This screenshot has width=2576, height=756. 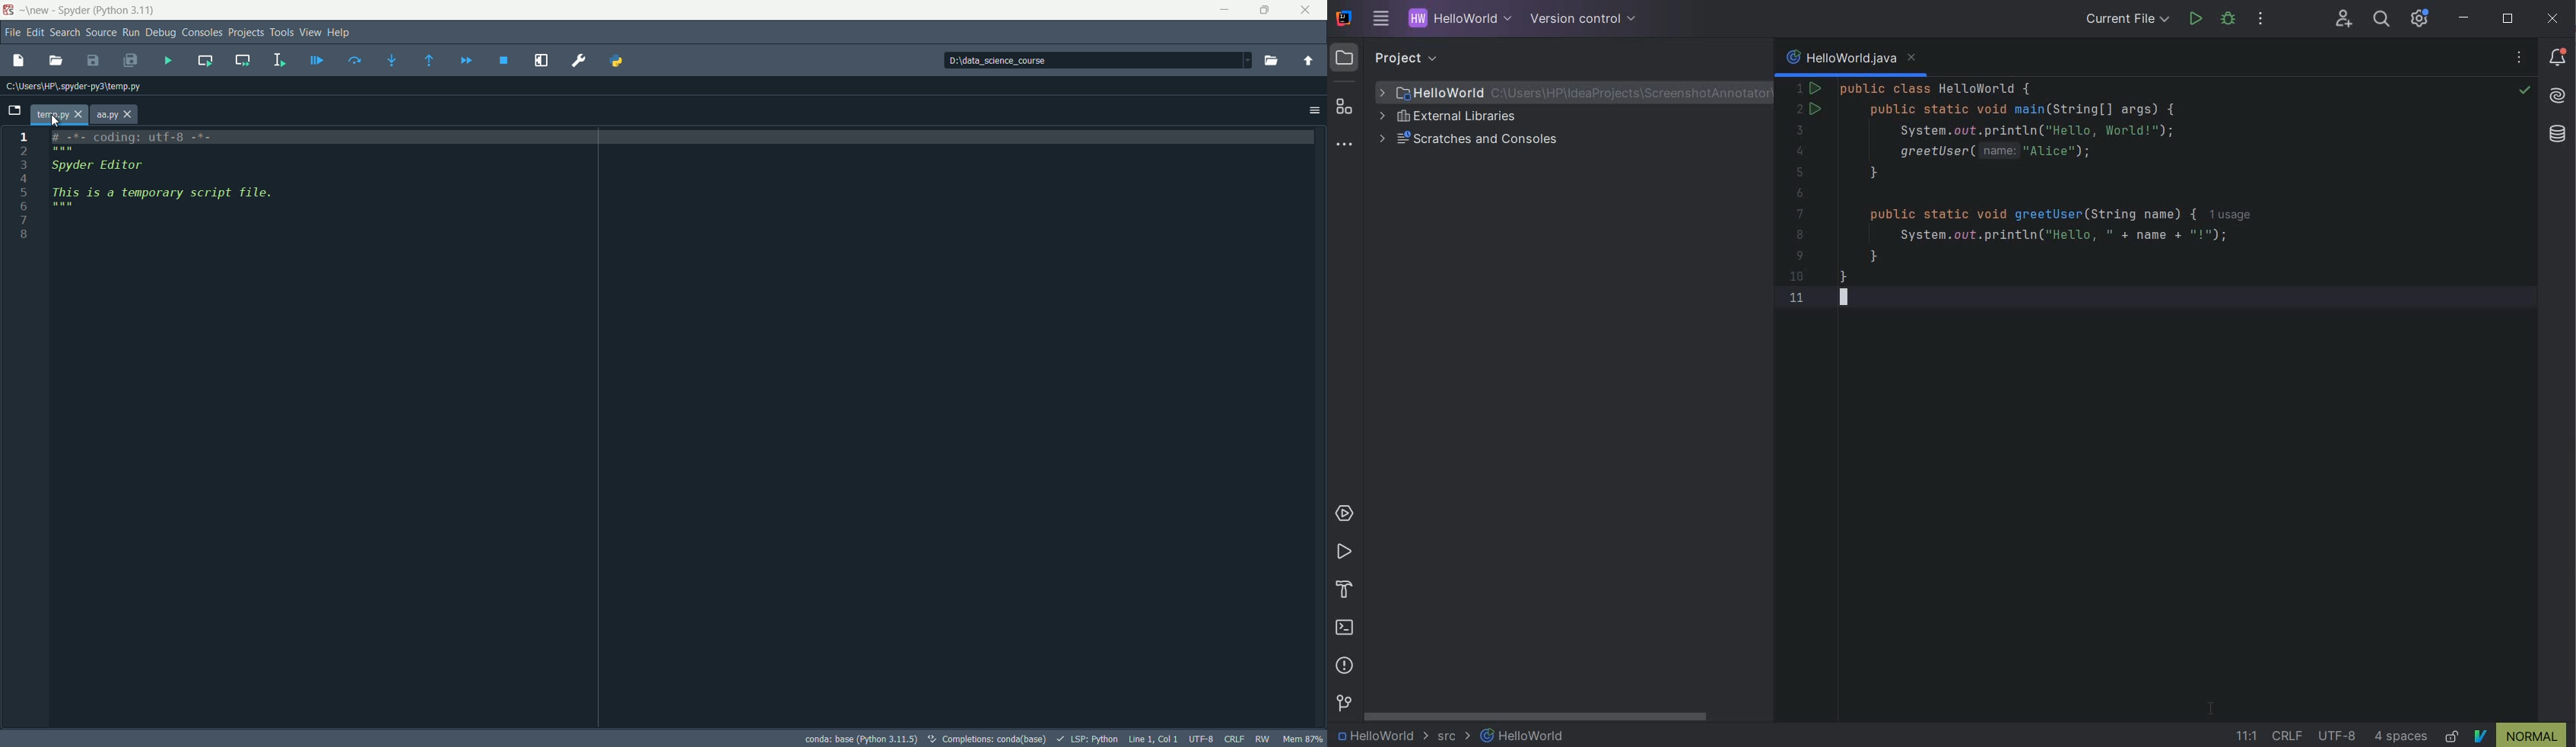 What do you see at coordinates (316, 61) in the screenshot?
I see `debug file` at bounding box center [316, 61].